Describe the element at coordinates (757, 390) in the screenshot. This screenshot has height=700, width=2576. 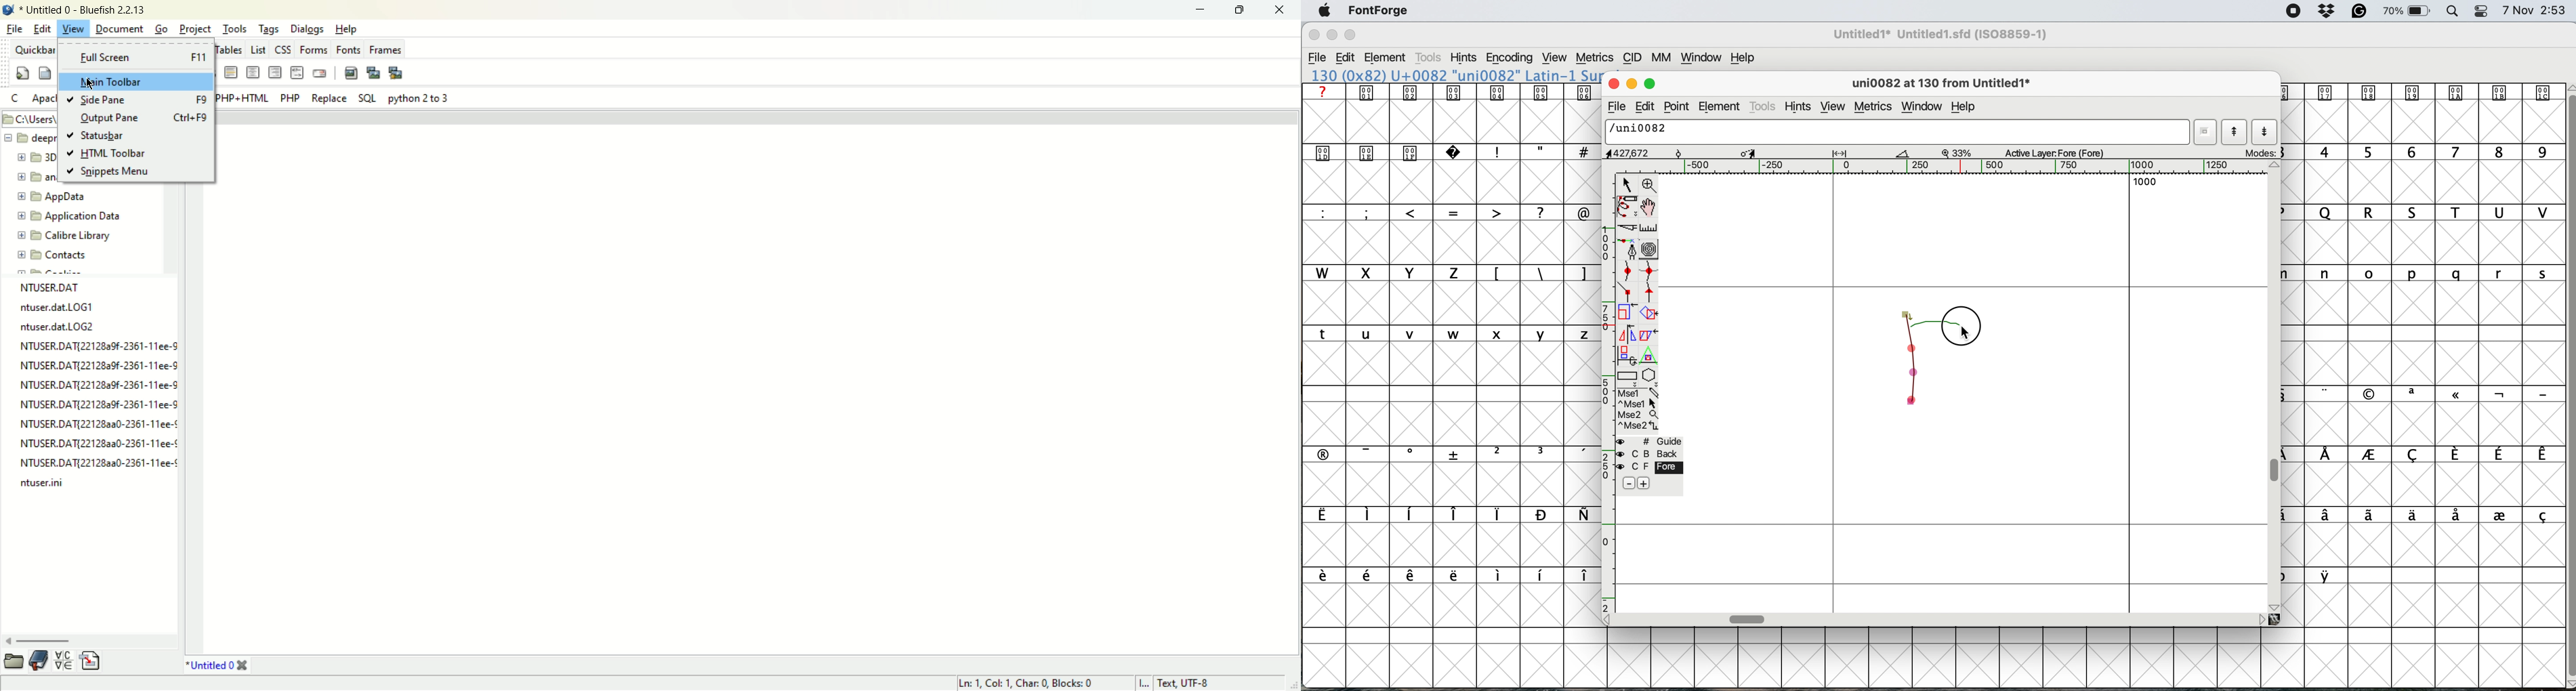
I see `workspace` at that location.